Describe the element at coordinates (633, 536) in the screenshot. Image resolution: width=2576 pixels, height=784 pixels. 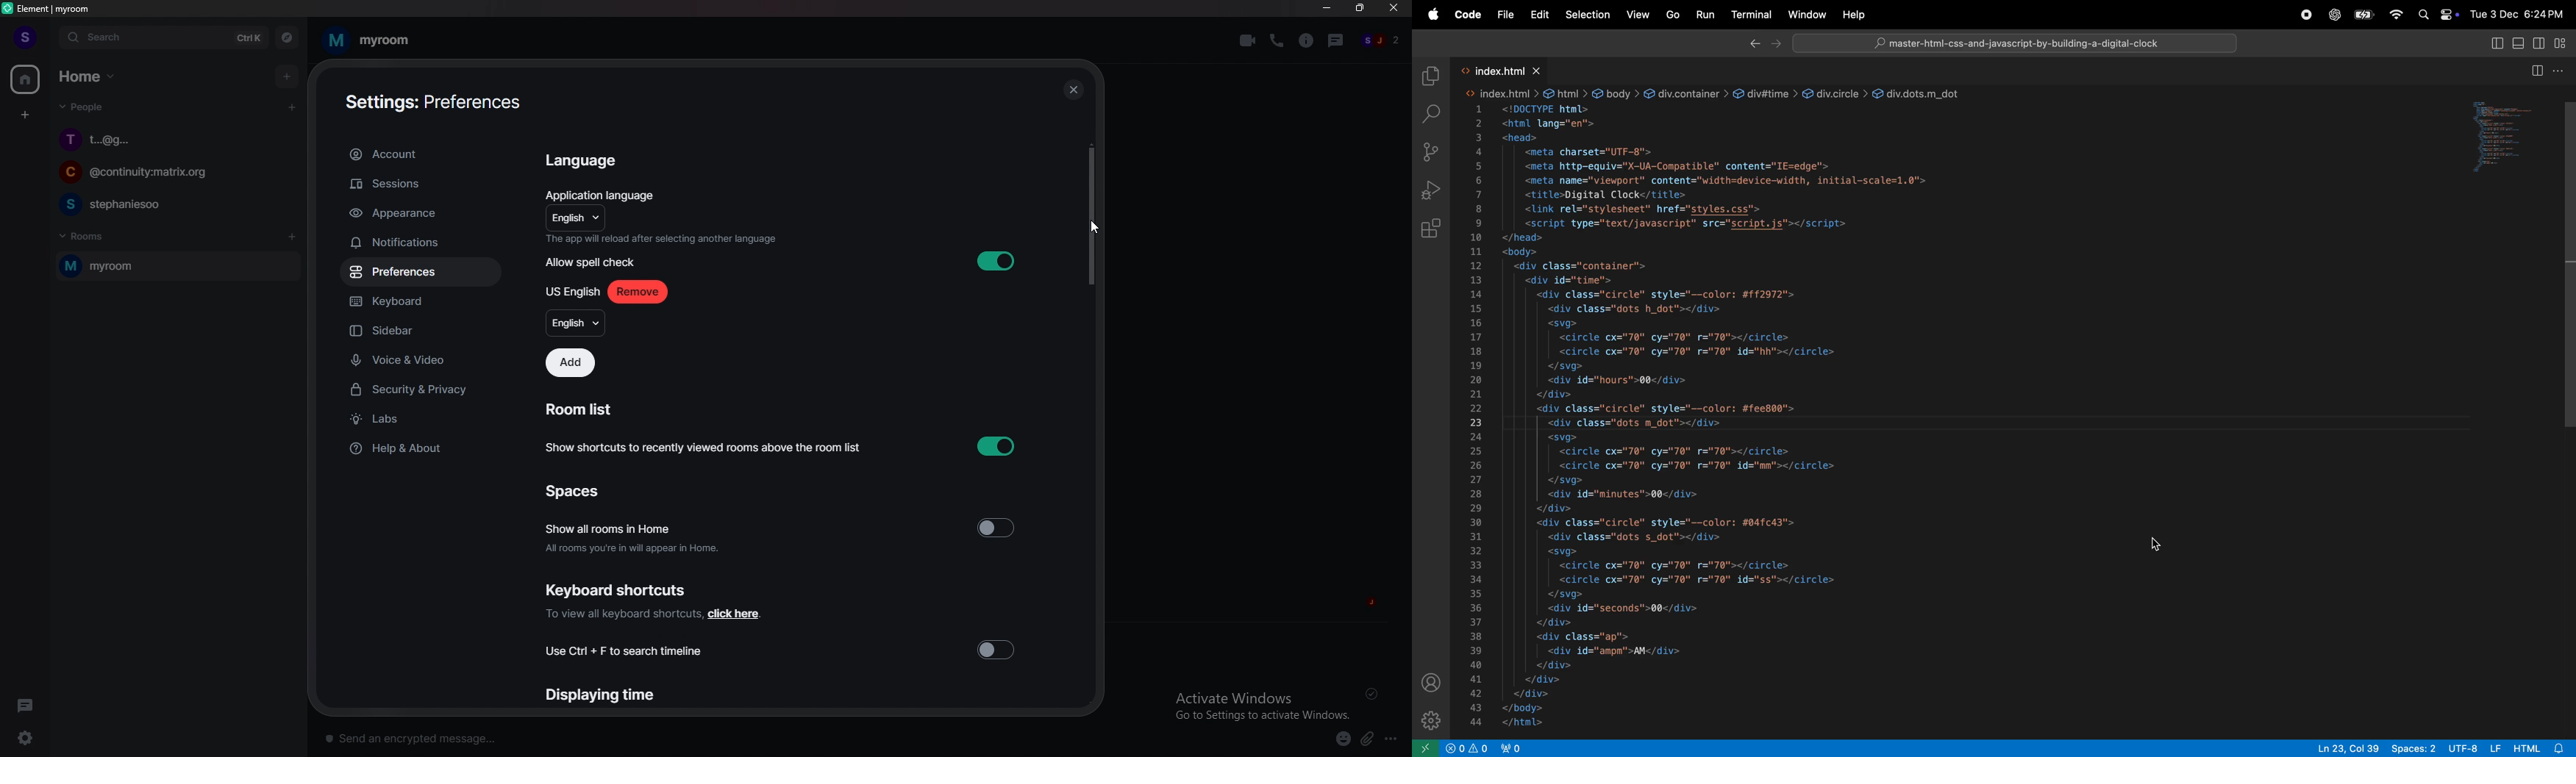
I see `show all rooms in home` at that location.